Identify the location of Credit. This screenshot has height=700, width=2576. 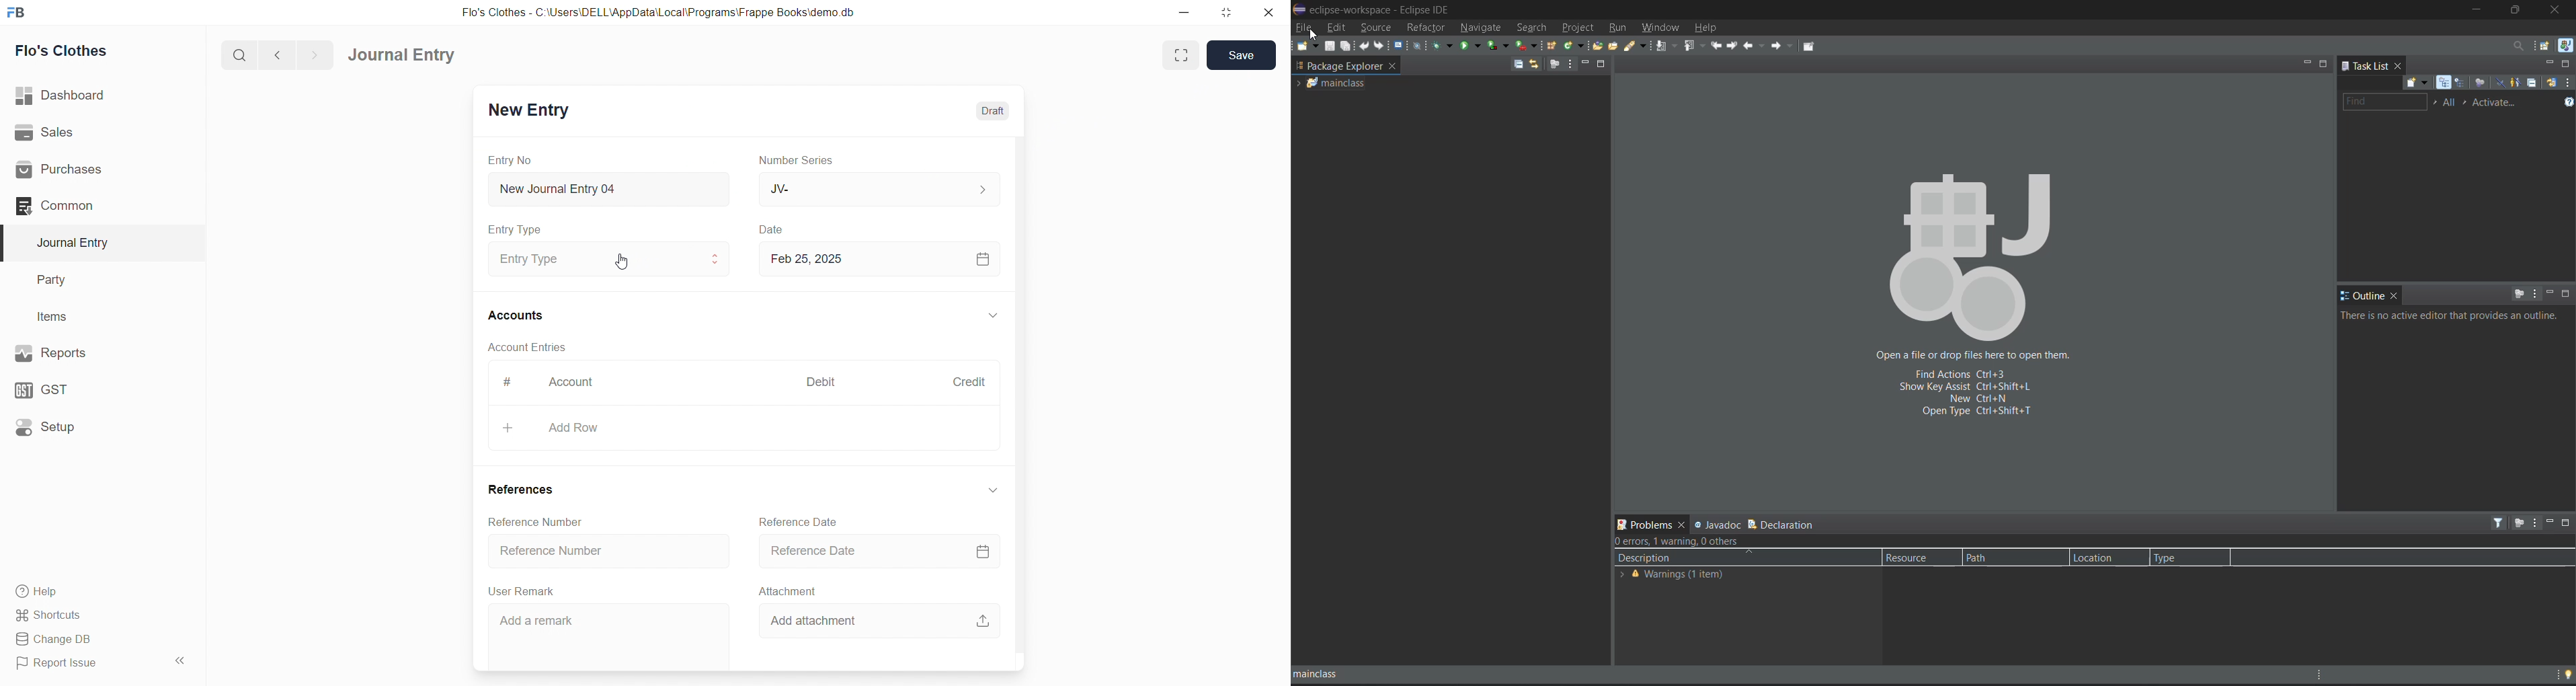
(969, 382).